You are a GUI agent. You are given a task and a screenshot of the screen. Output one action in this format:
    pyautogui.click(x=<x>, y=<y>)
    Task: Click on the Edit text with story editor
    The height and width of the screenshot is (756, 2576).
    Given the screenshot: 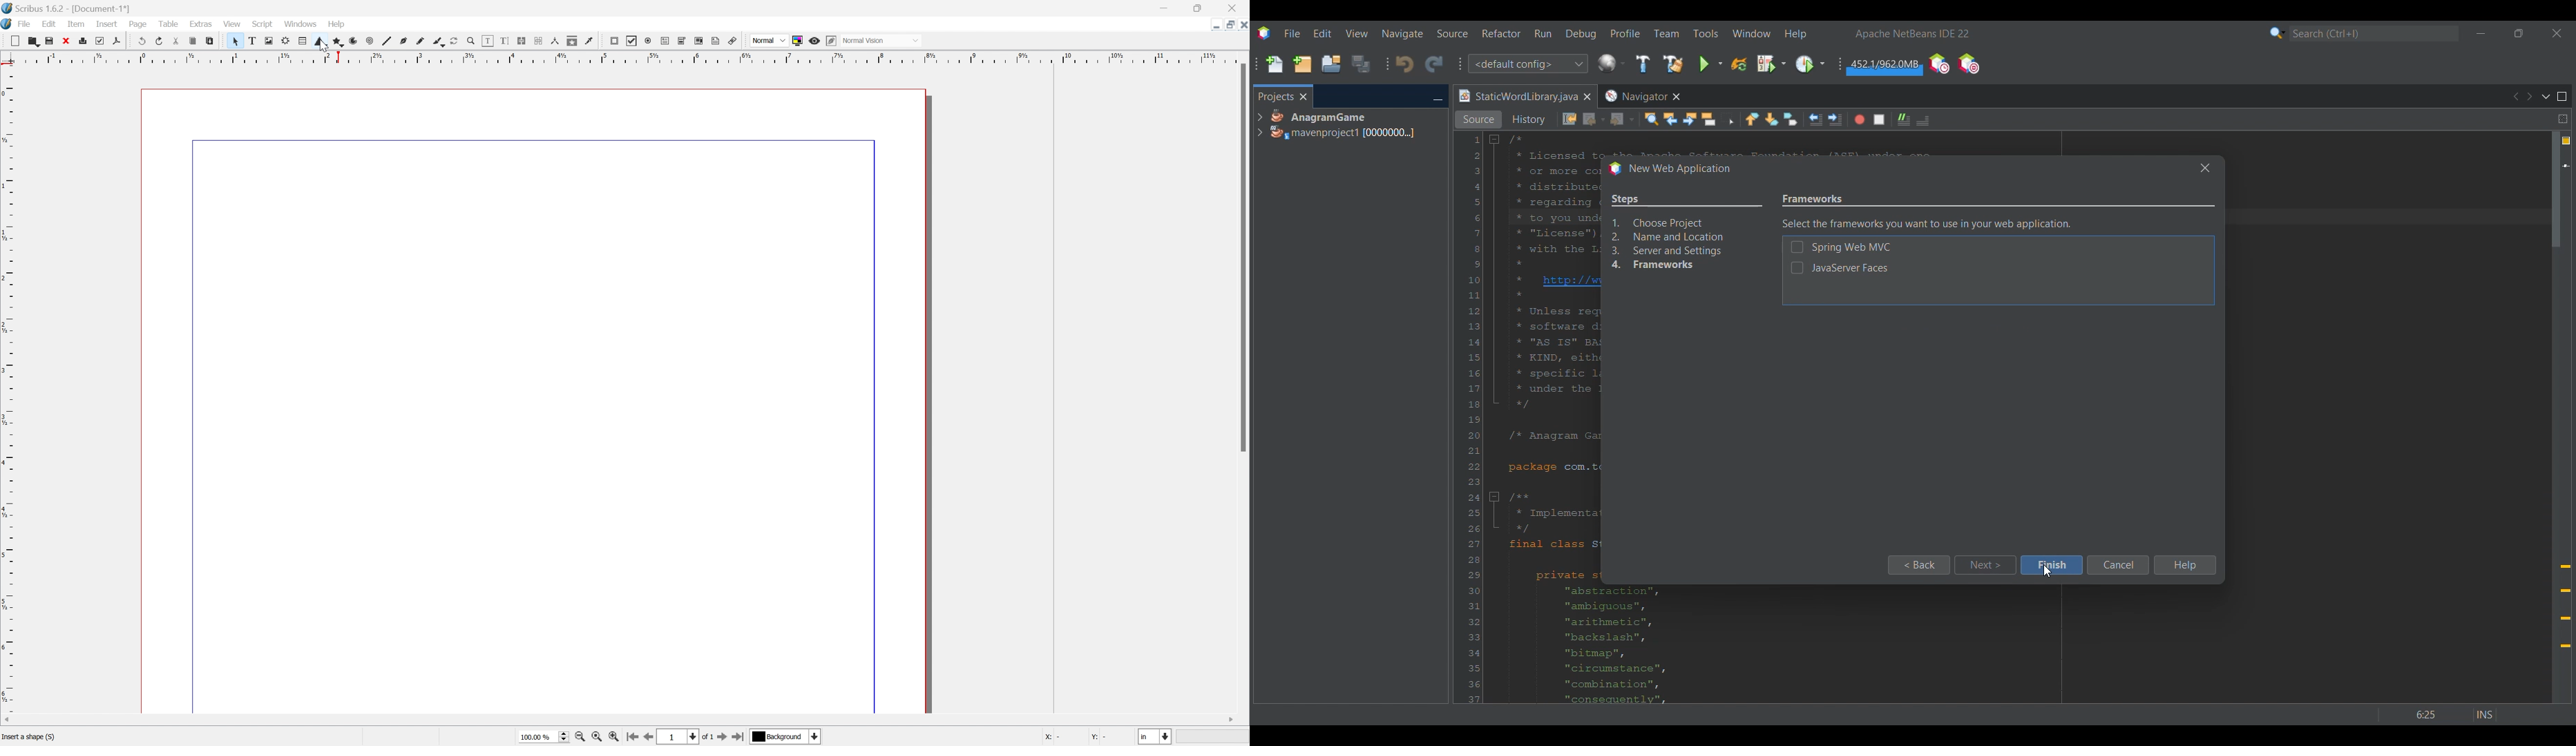 What is the action you would take?
    pyautogui.click(x=501, y=41)
    